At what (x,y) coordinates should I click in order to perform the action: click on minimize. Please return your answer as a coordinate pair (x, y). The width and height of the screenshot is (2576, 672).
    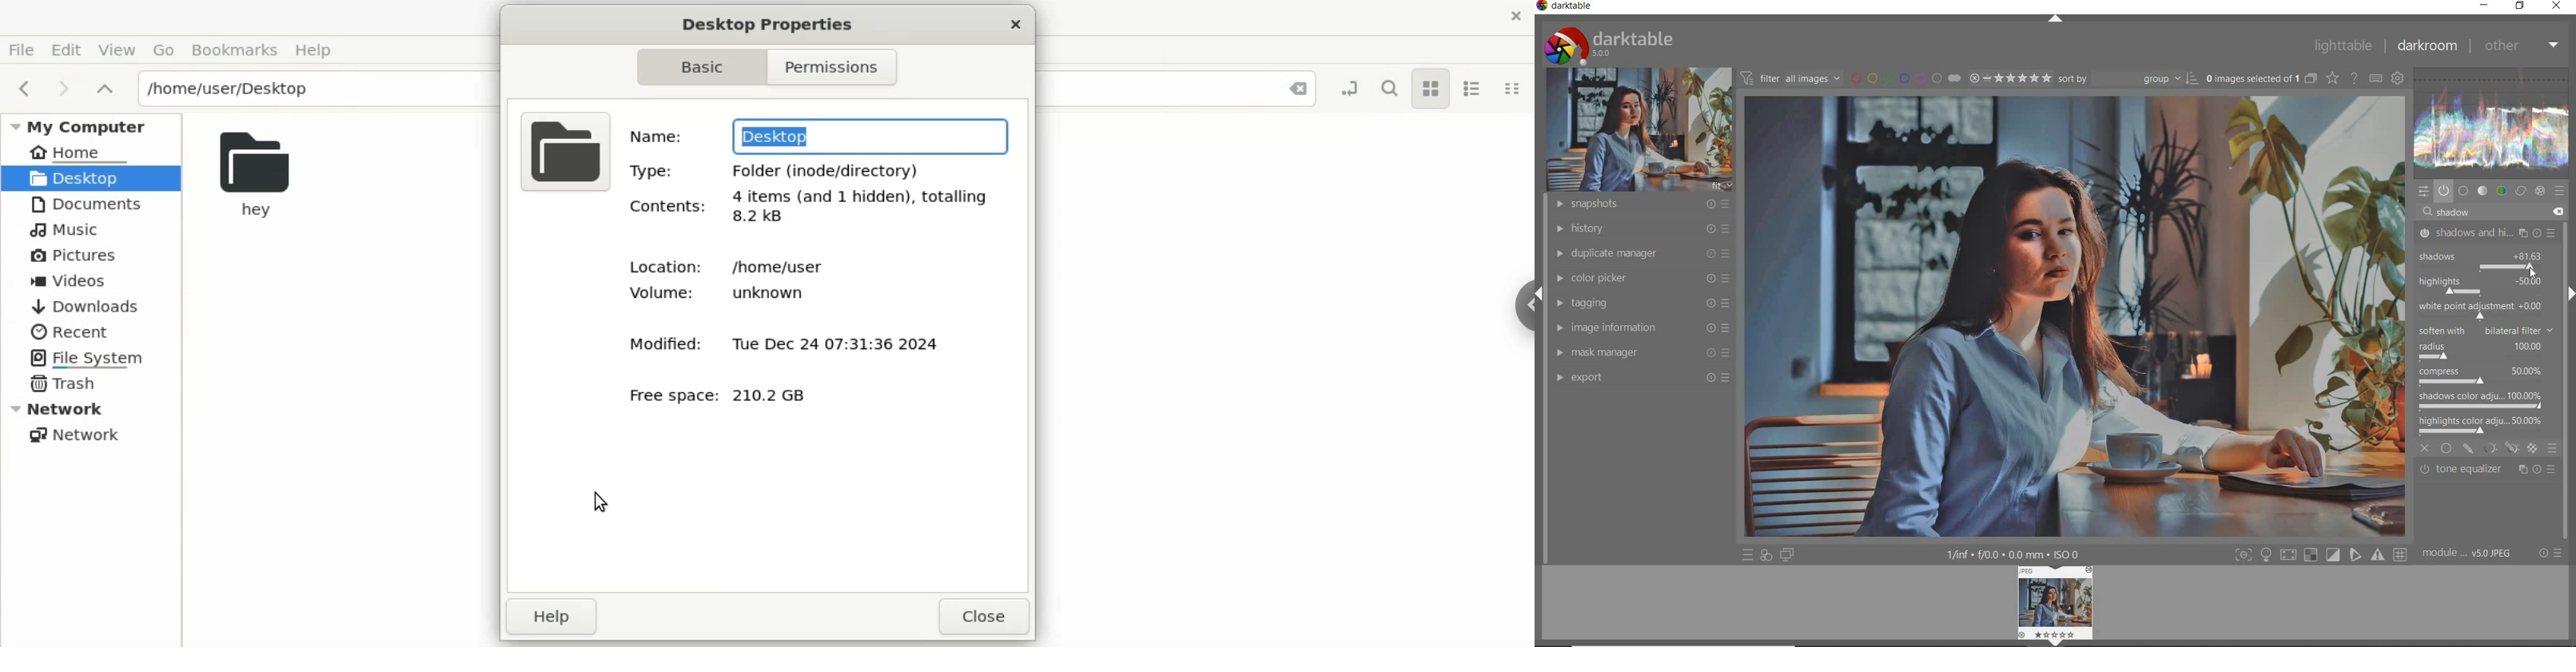
    Looking at the image, I should click on (2485, 6).